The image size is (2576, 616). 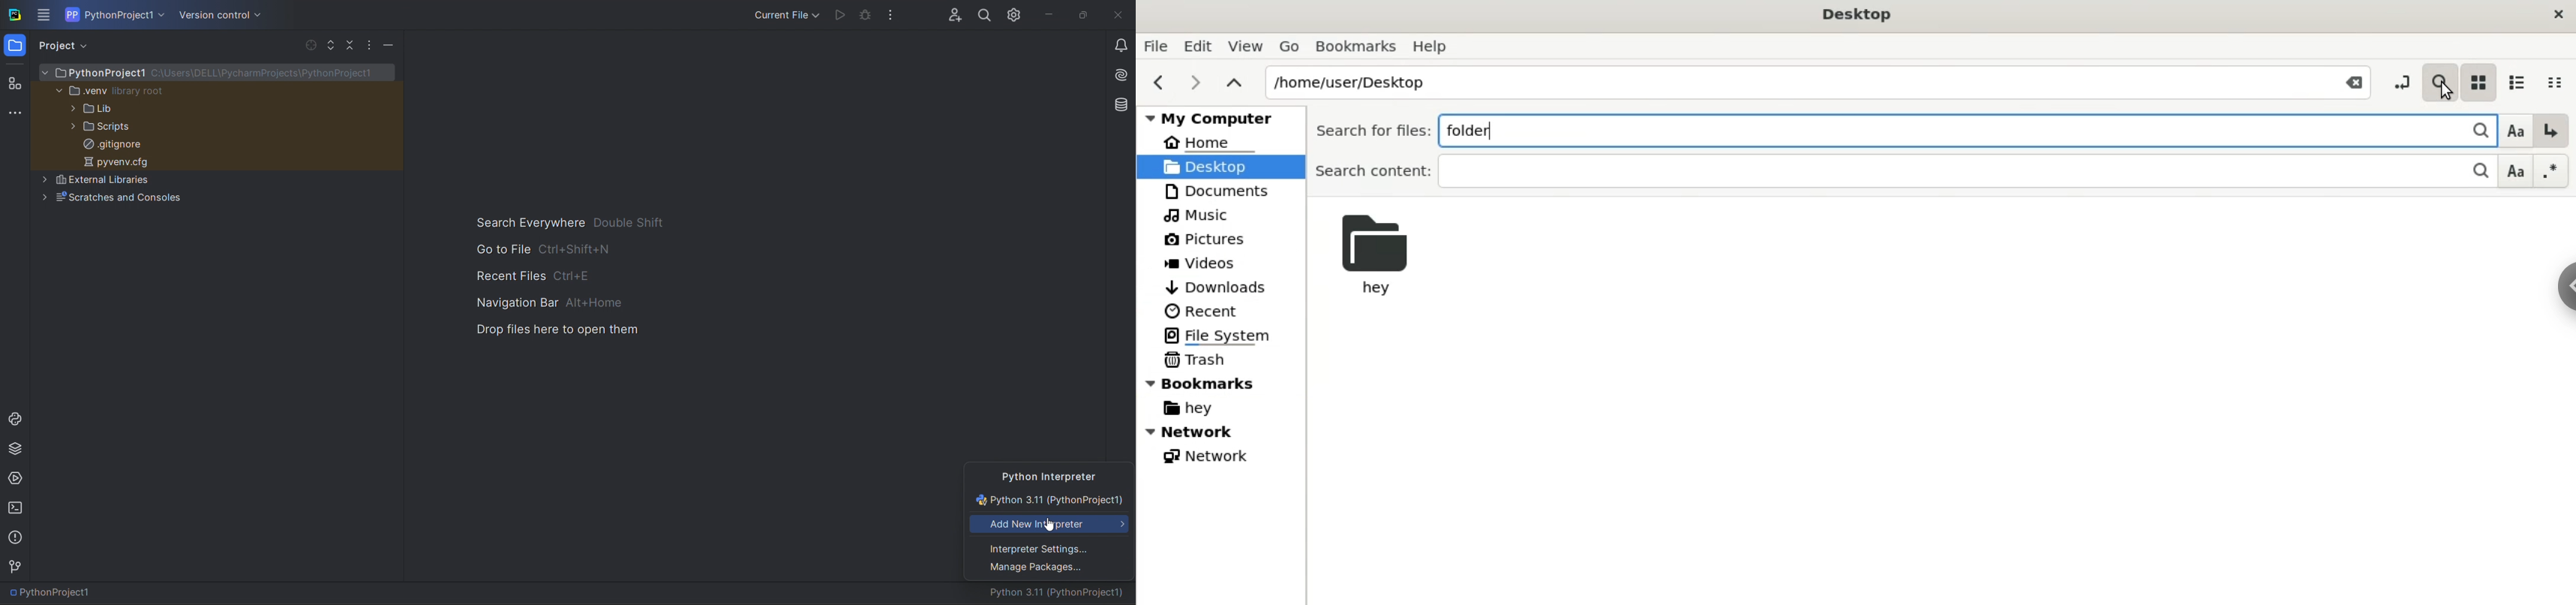 What do you see at coordinates (1786, 80) in the screenshot?
I see `/home/user/Desktop` at bounding box center [1786, 80].